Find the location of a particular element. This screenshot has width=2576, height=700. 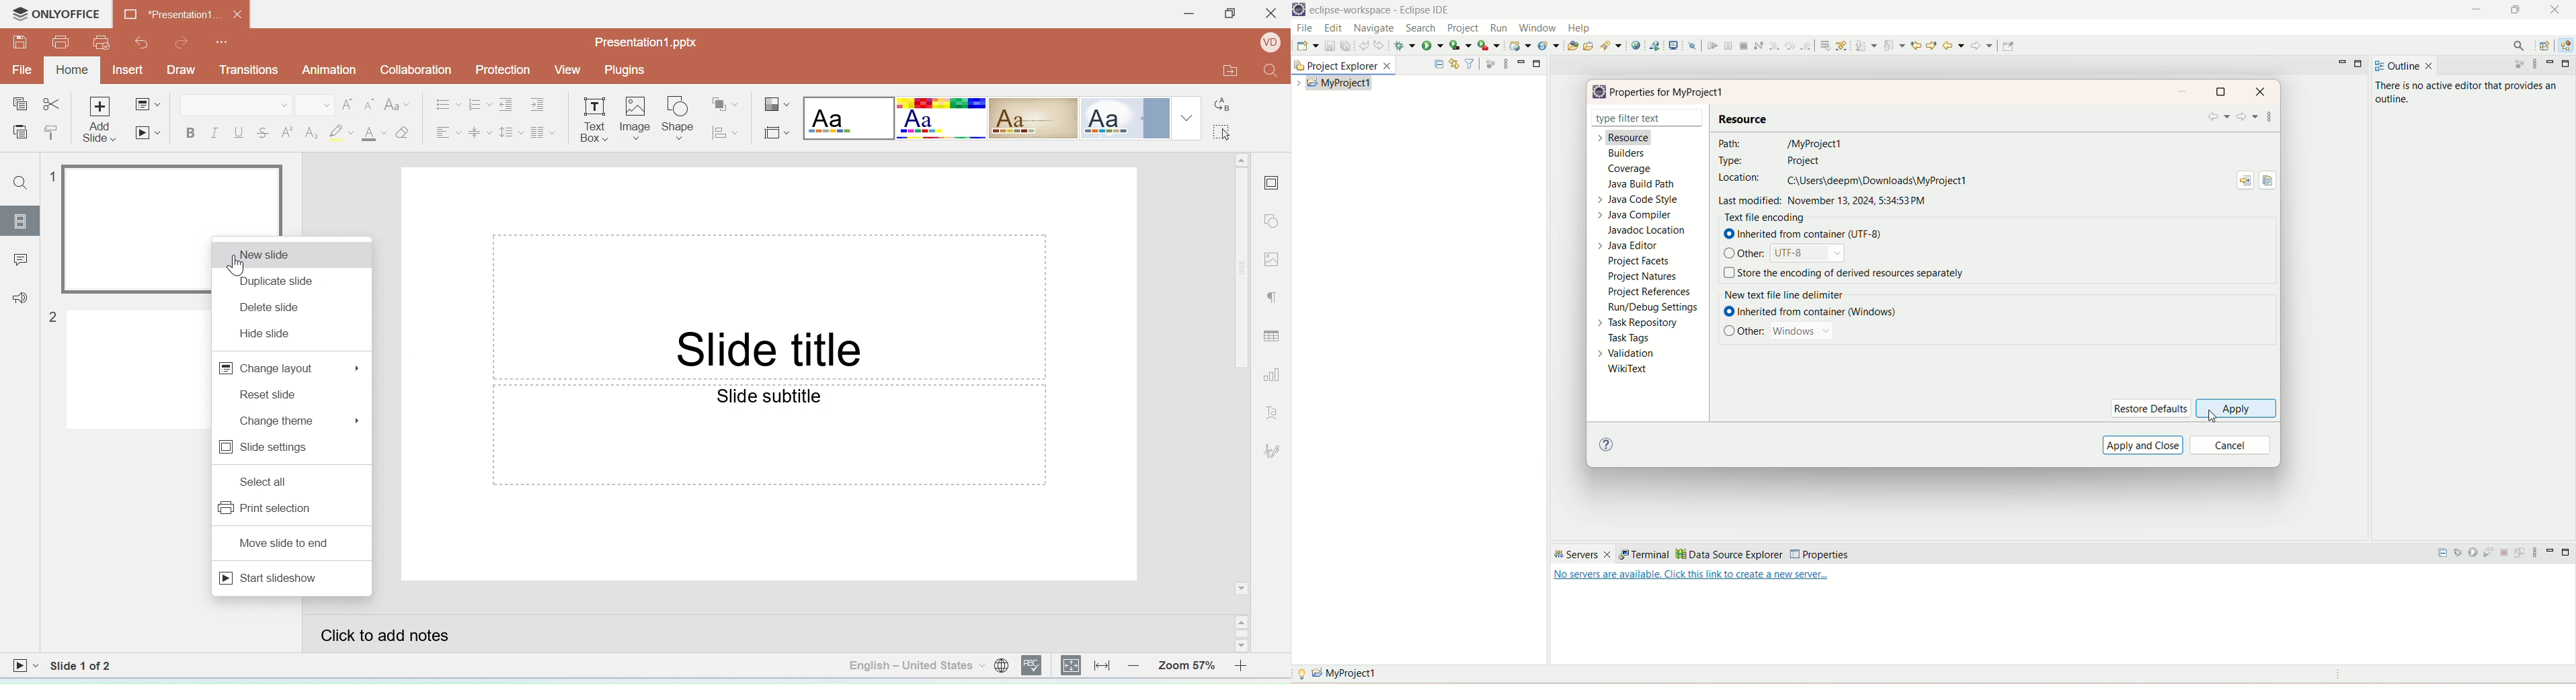

Copy is located at coordinates (19, 105).